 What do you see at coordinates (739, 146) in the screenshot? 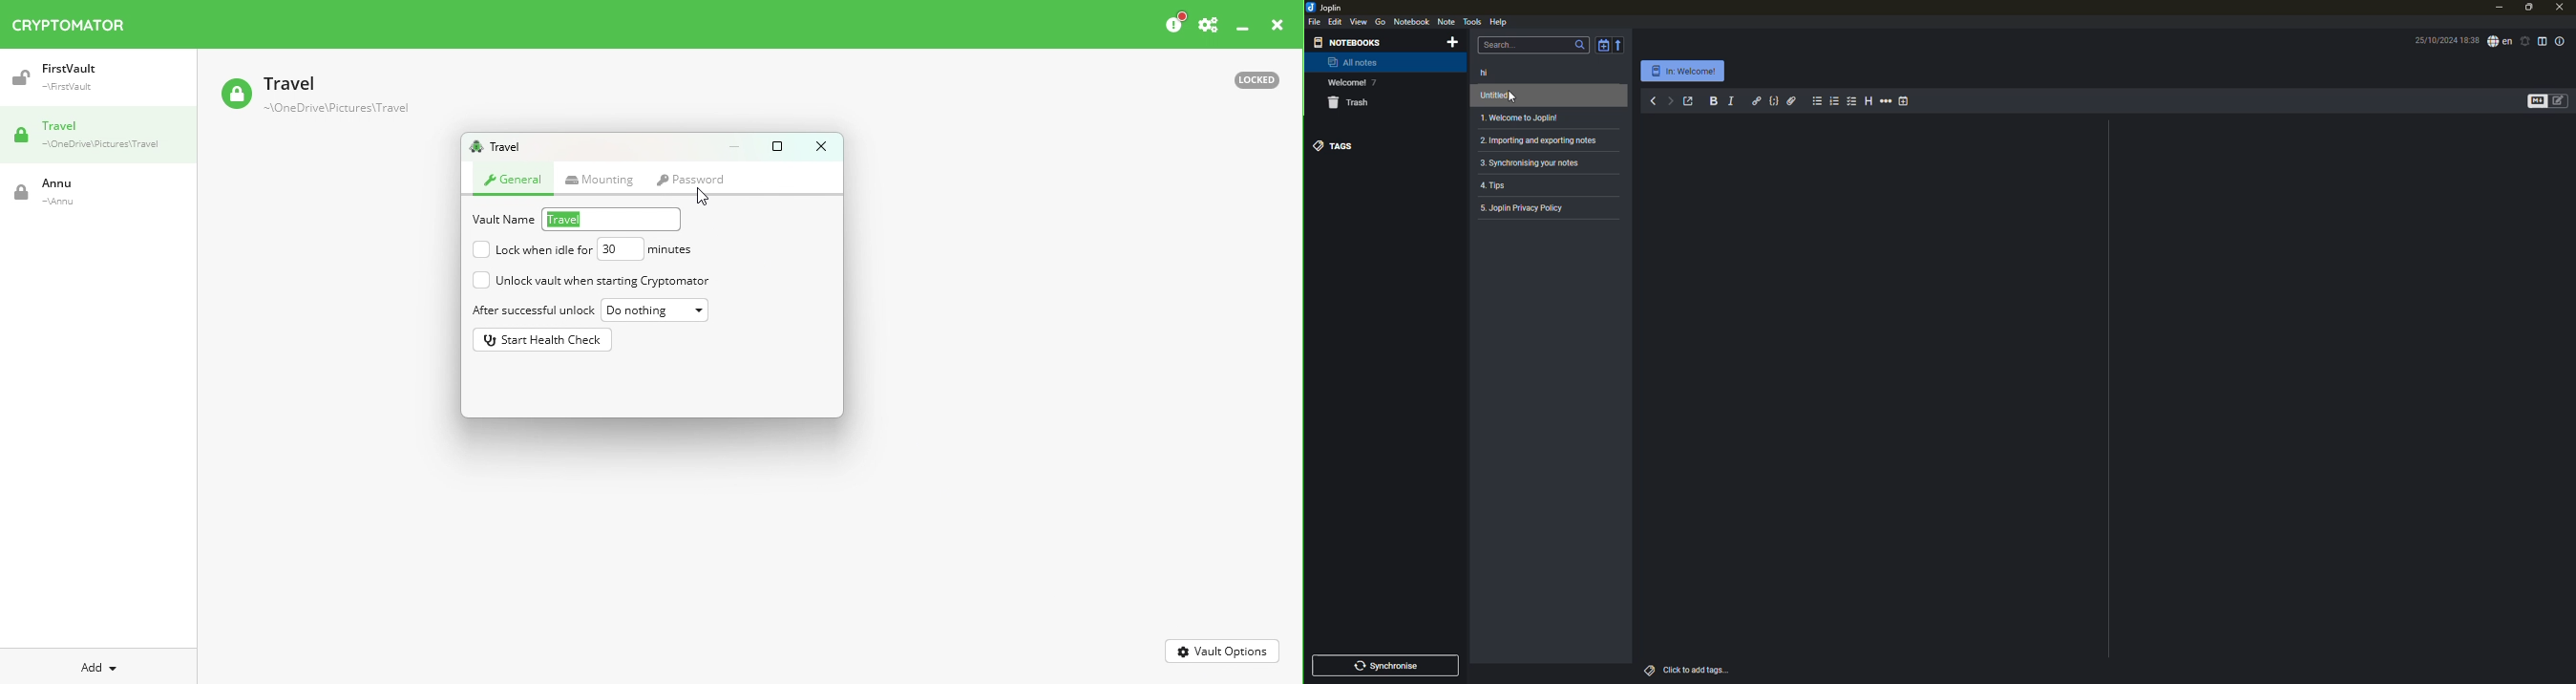
I see `Minimize` at bounding box center [739, 146].